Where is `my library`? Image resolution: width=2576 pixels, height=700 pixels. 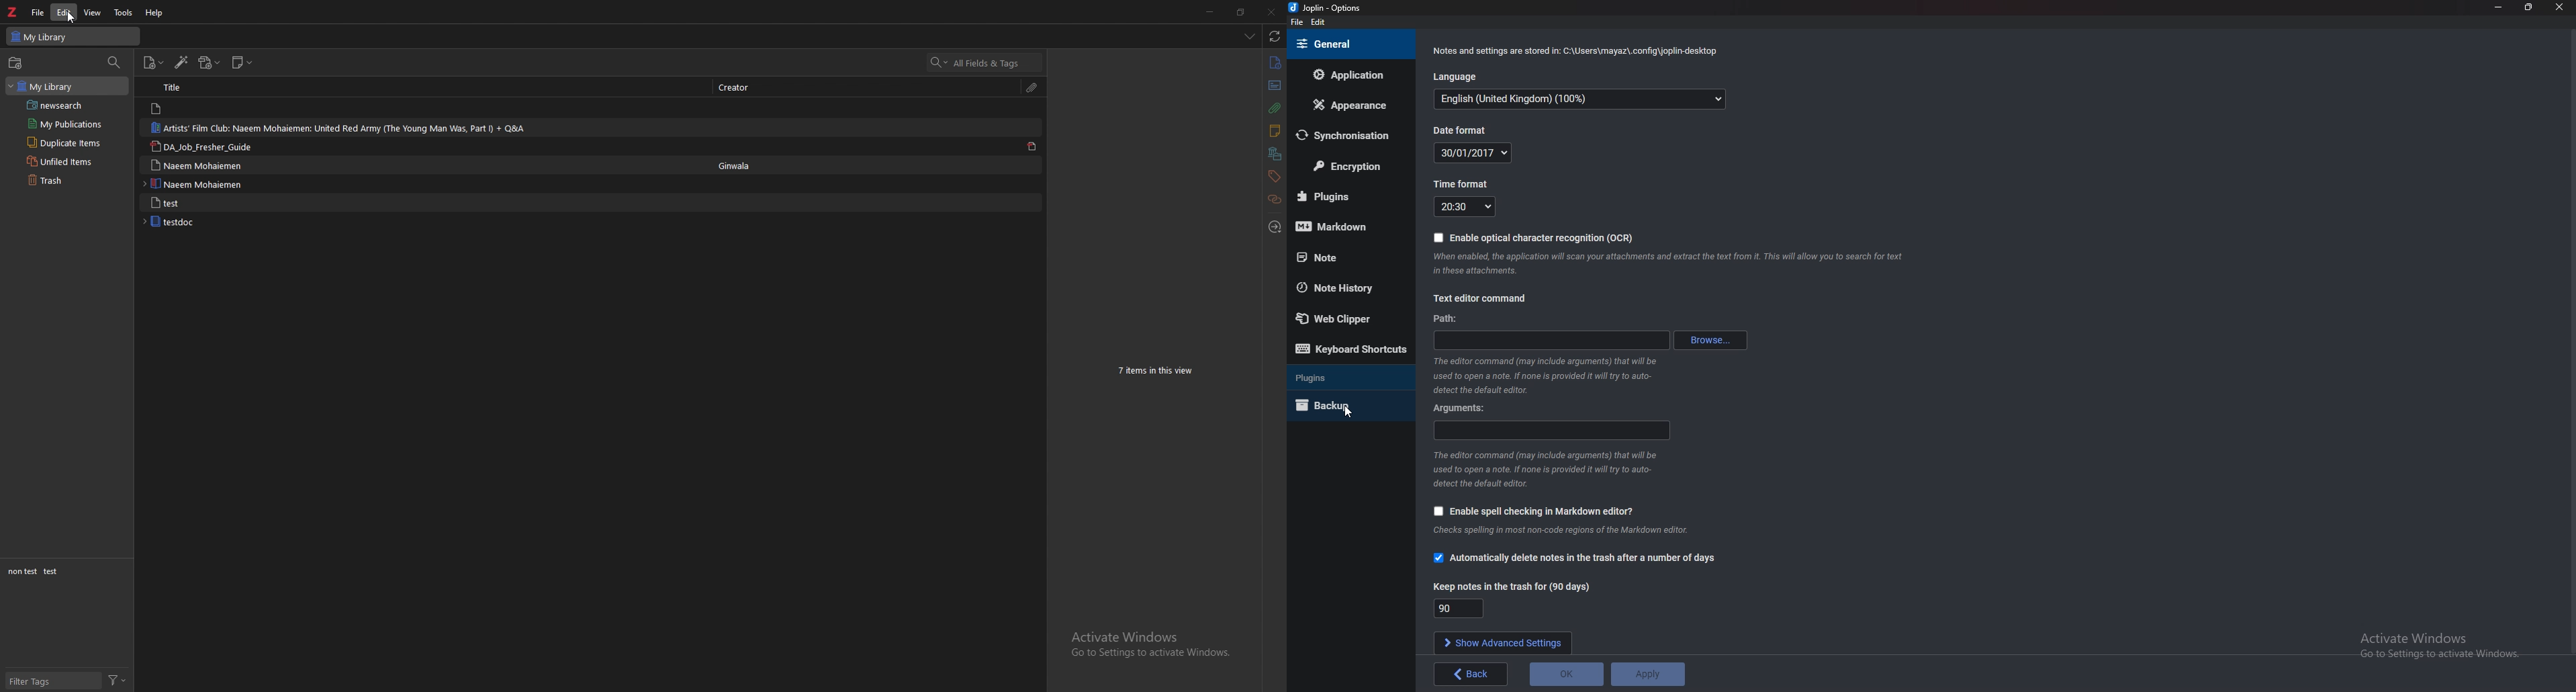 my library is located at coordinates (67, 86).